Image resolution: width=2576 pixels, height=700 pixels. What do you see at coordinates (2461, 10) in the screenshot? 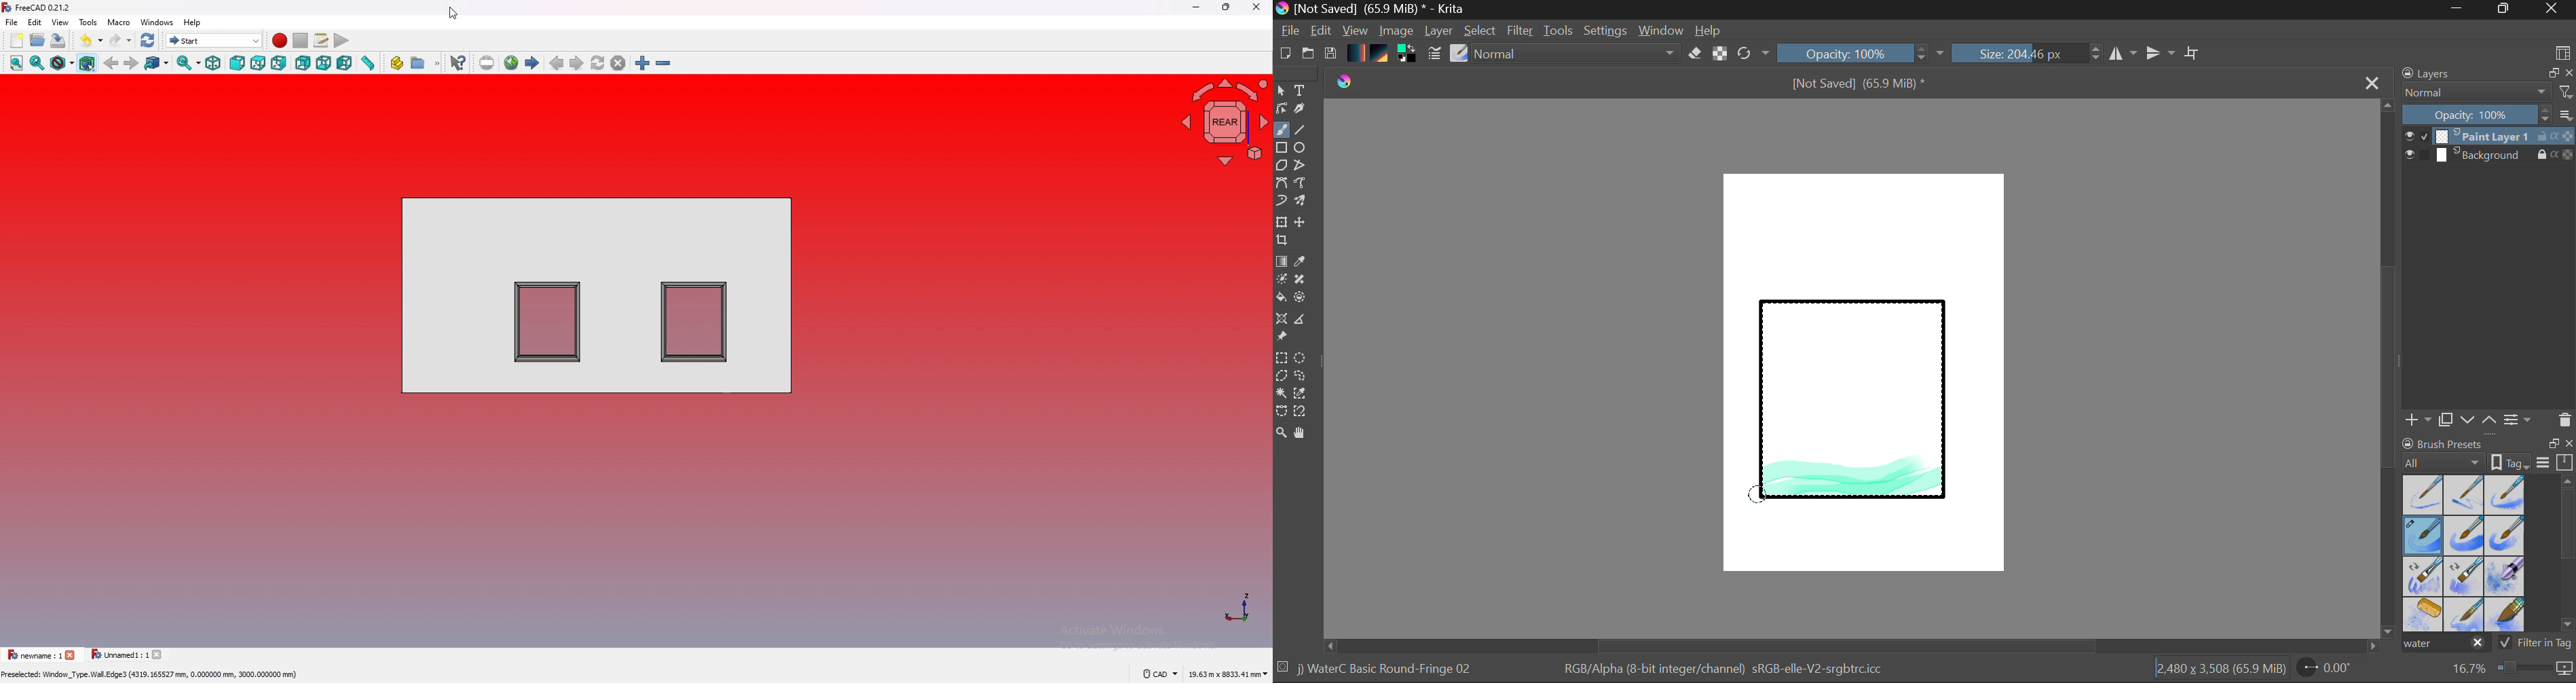
I see `Restore Down` at bounding box center [2461, 10].